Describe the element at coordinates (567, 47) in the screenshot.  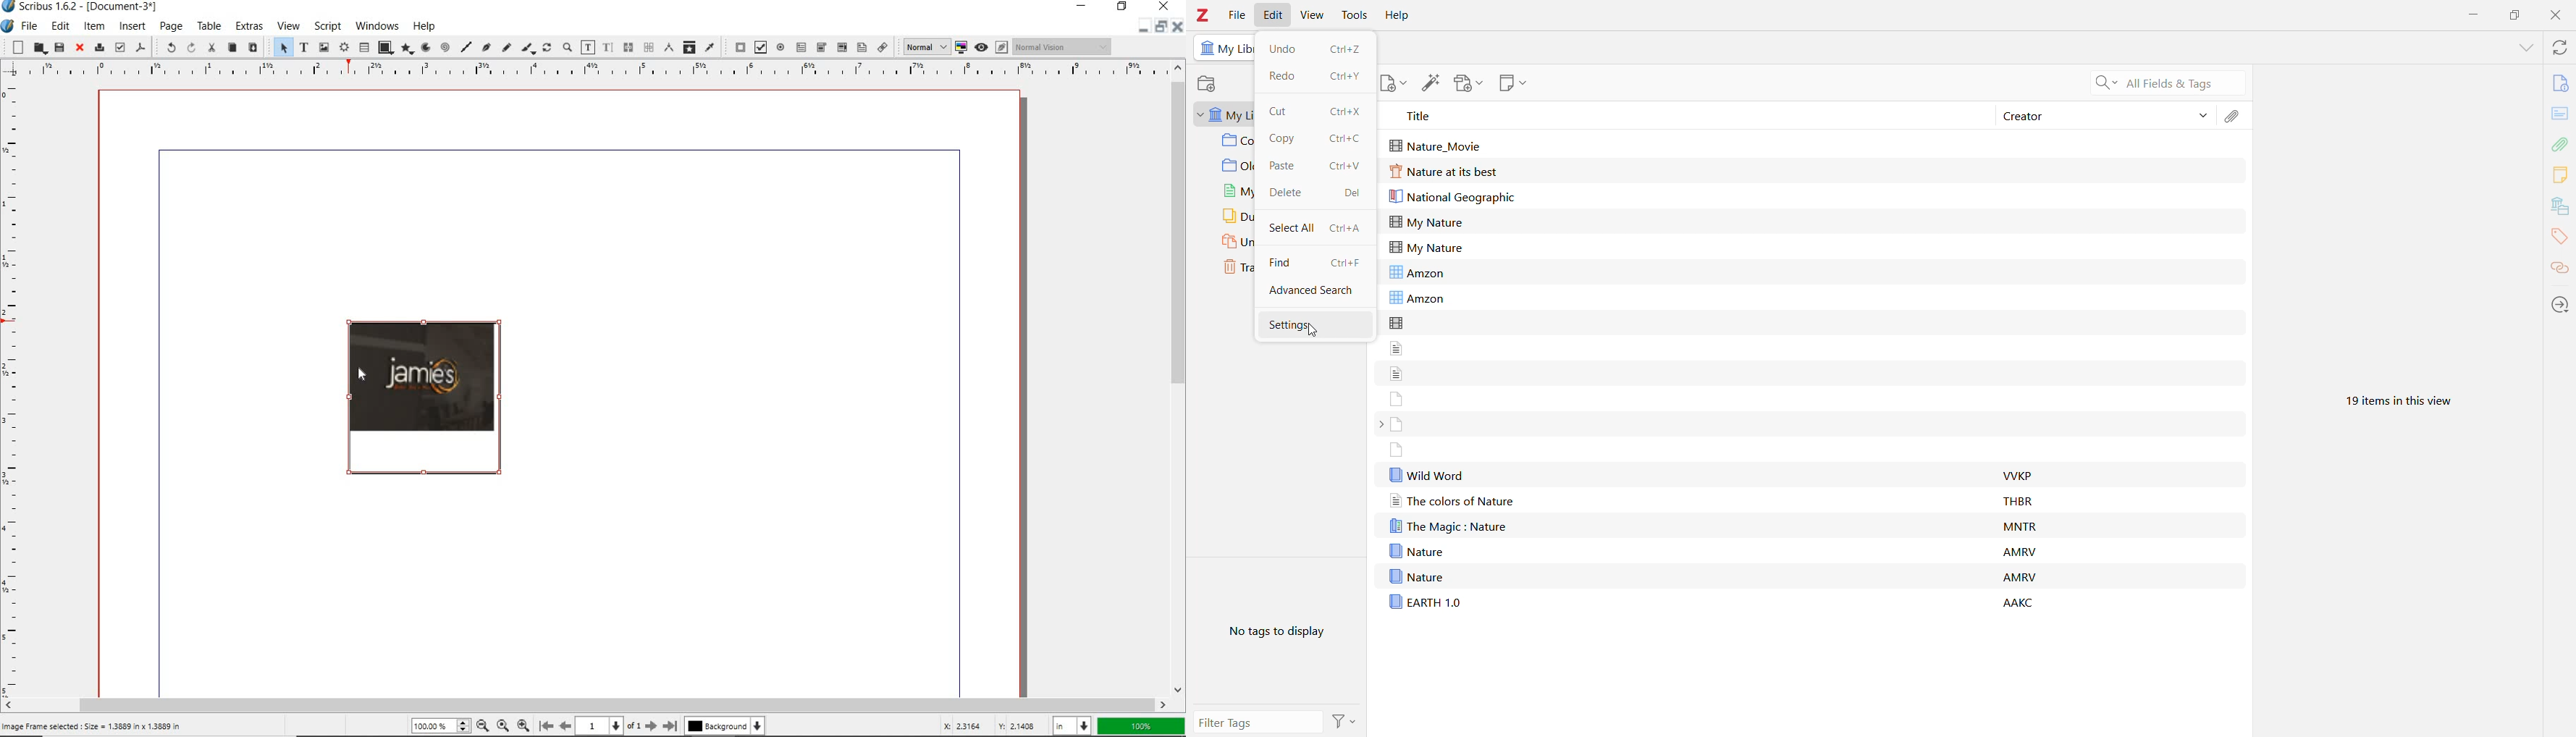
I see `zoom in or zoom out` at that location.